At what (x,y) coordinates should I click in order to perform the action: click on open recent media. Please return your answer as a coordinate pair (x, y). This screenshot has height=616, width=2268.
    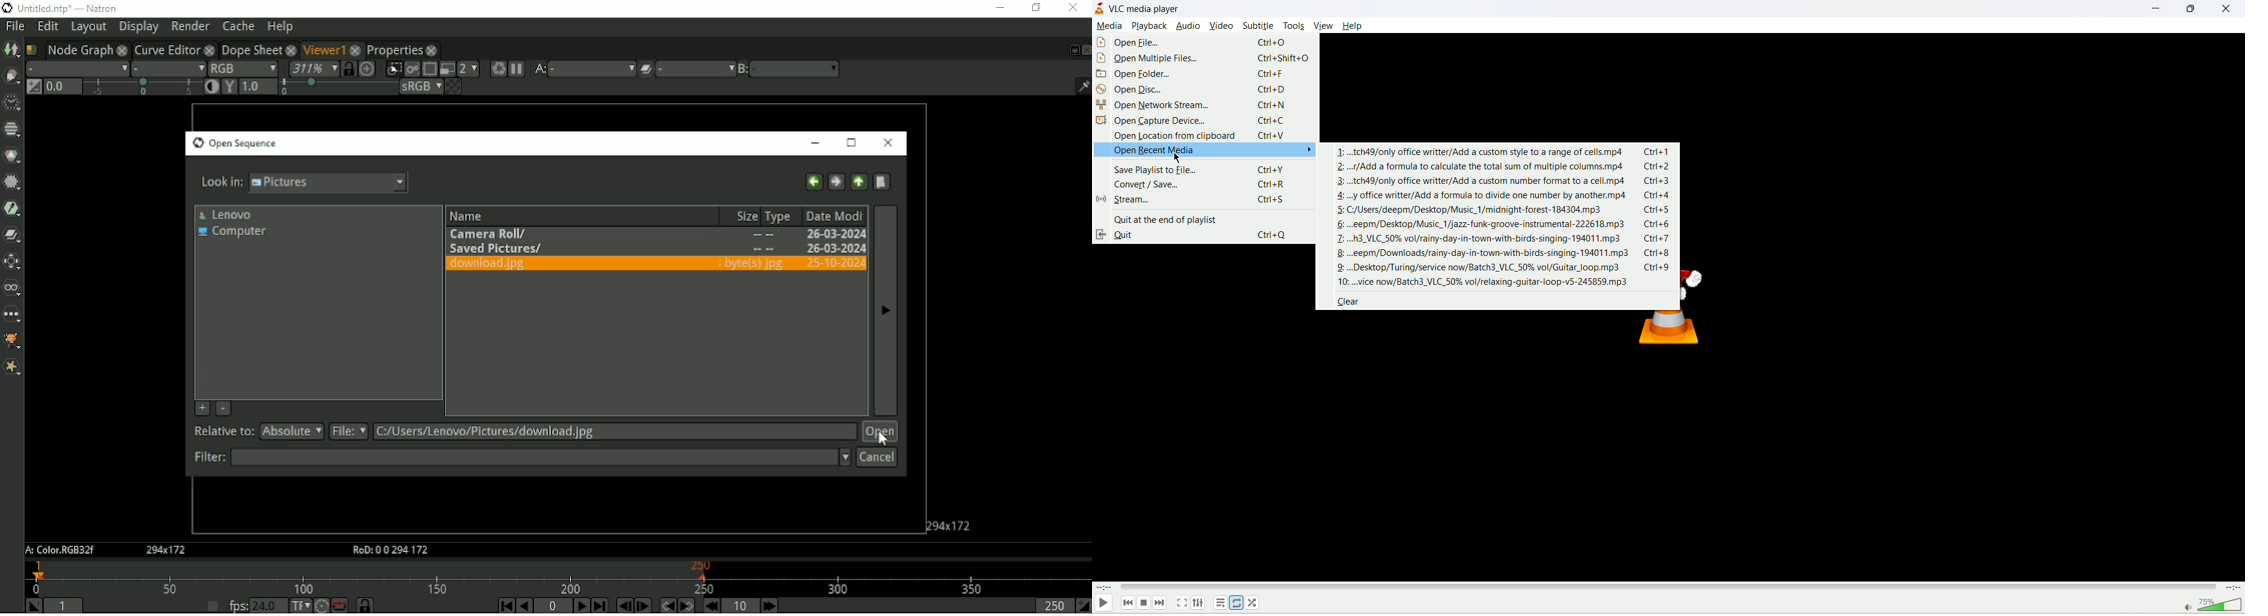
    Looking at the image, I should click on (1207, 151).